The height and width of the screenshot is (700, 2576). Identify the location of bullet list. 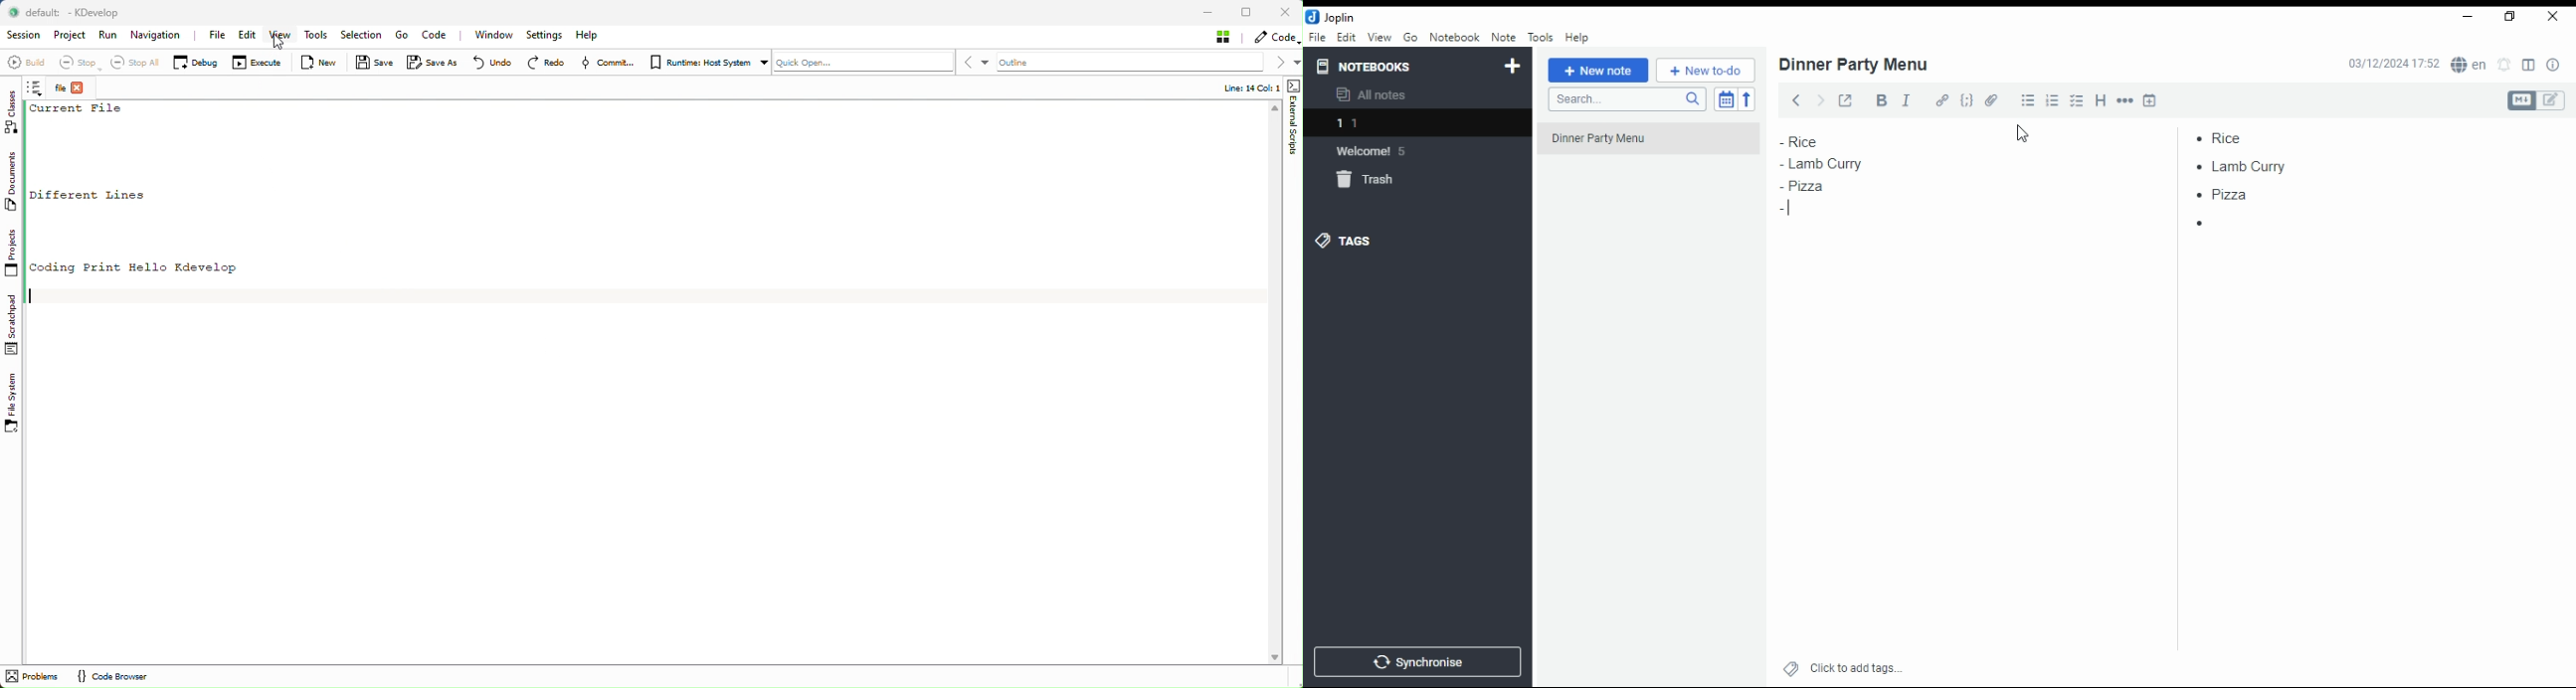
(2030, 100).